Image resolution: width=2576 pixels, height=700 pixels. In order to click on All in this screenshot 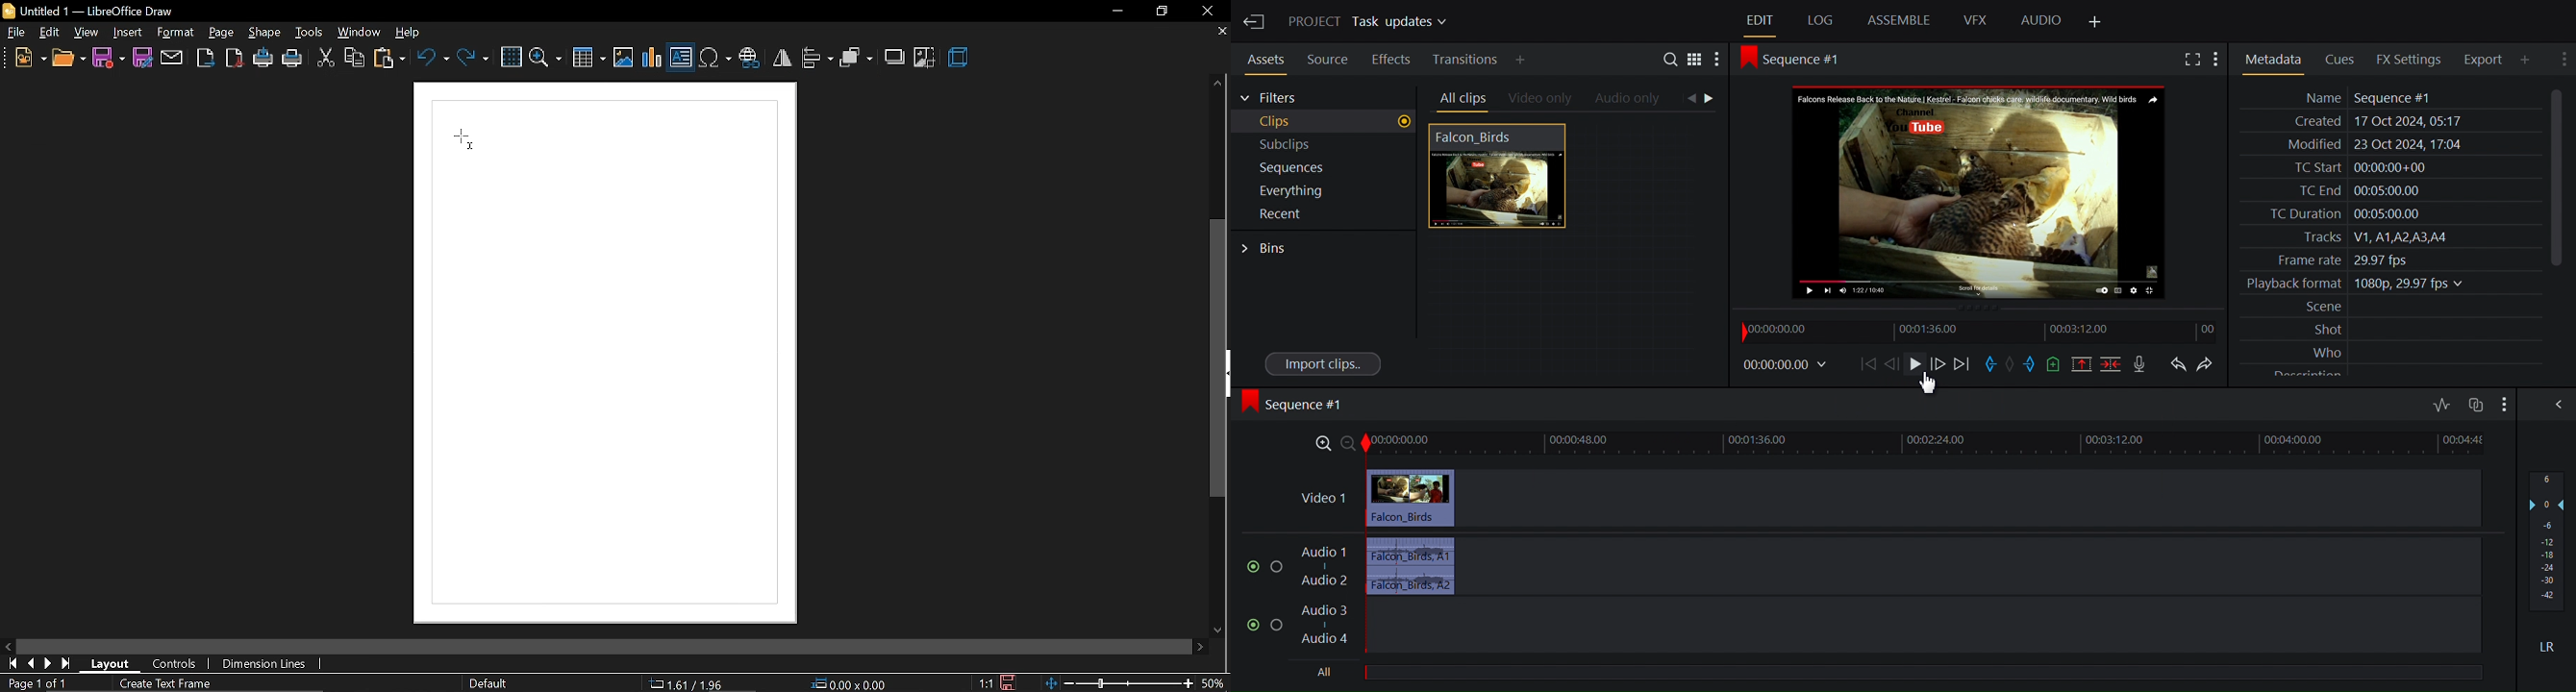, I will do `click(1326, 672)`.